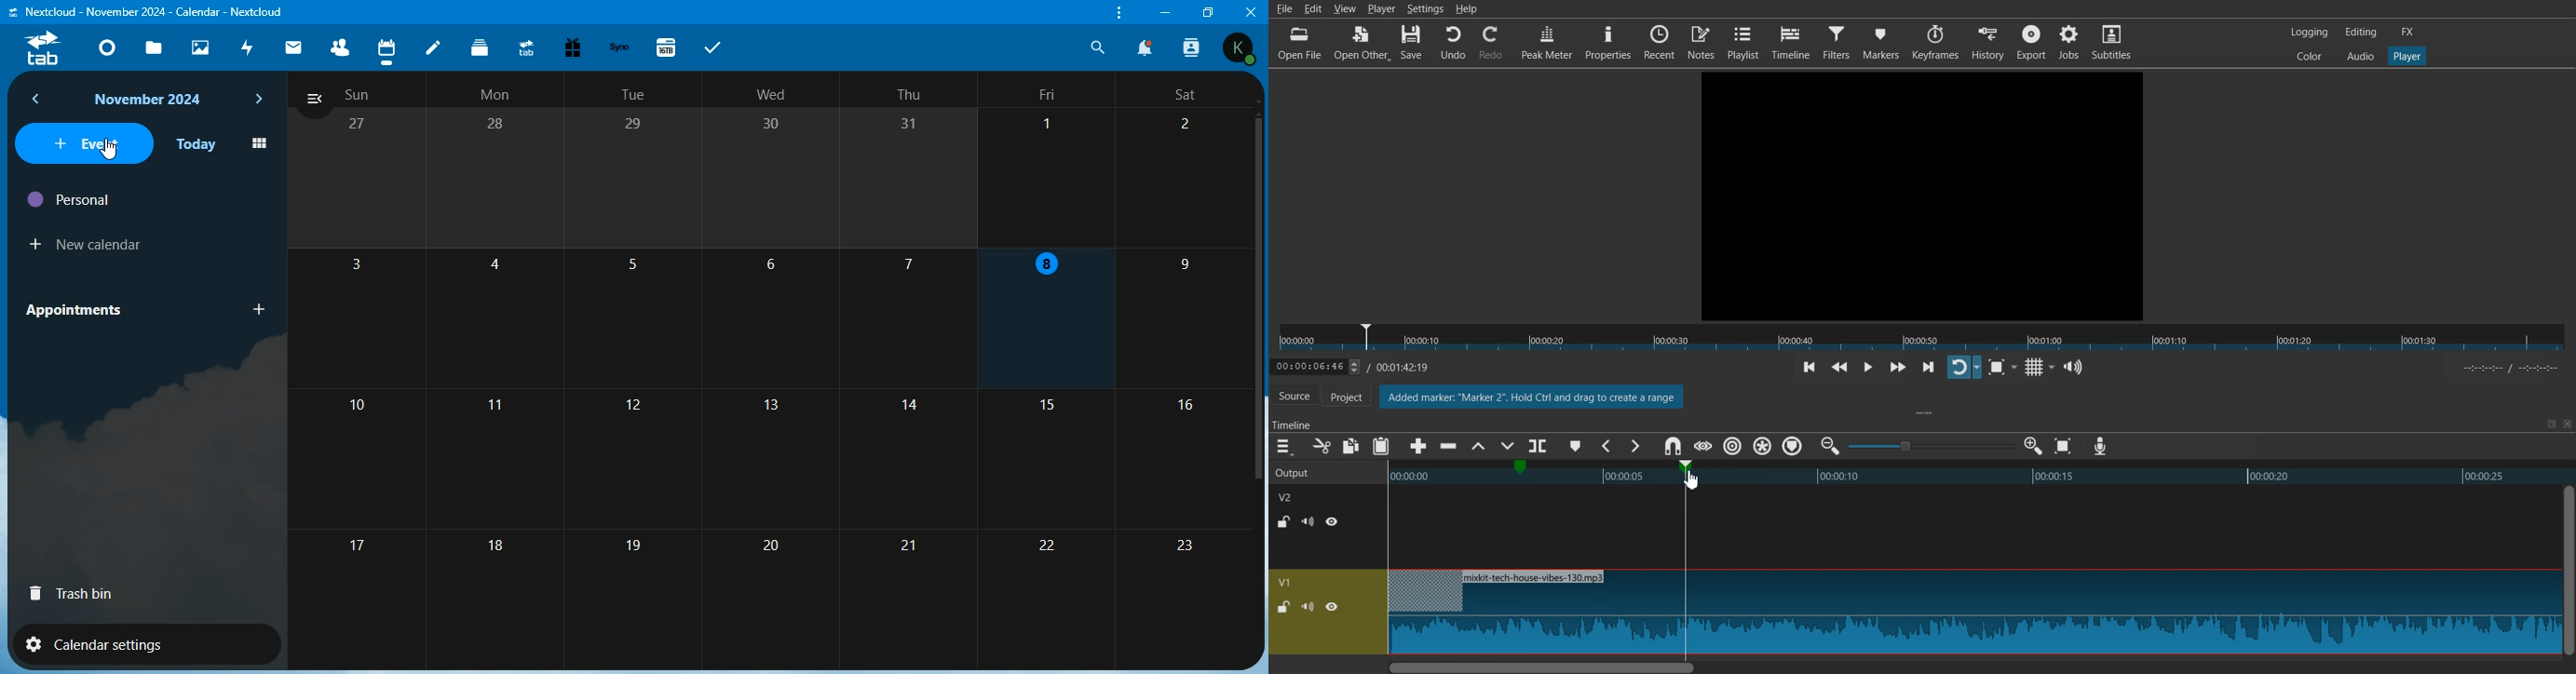  Describe the element at coordinates (2551, 423) in the screenshot. I see `Maximize` at that location.